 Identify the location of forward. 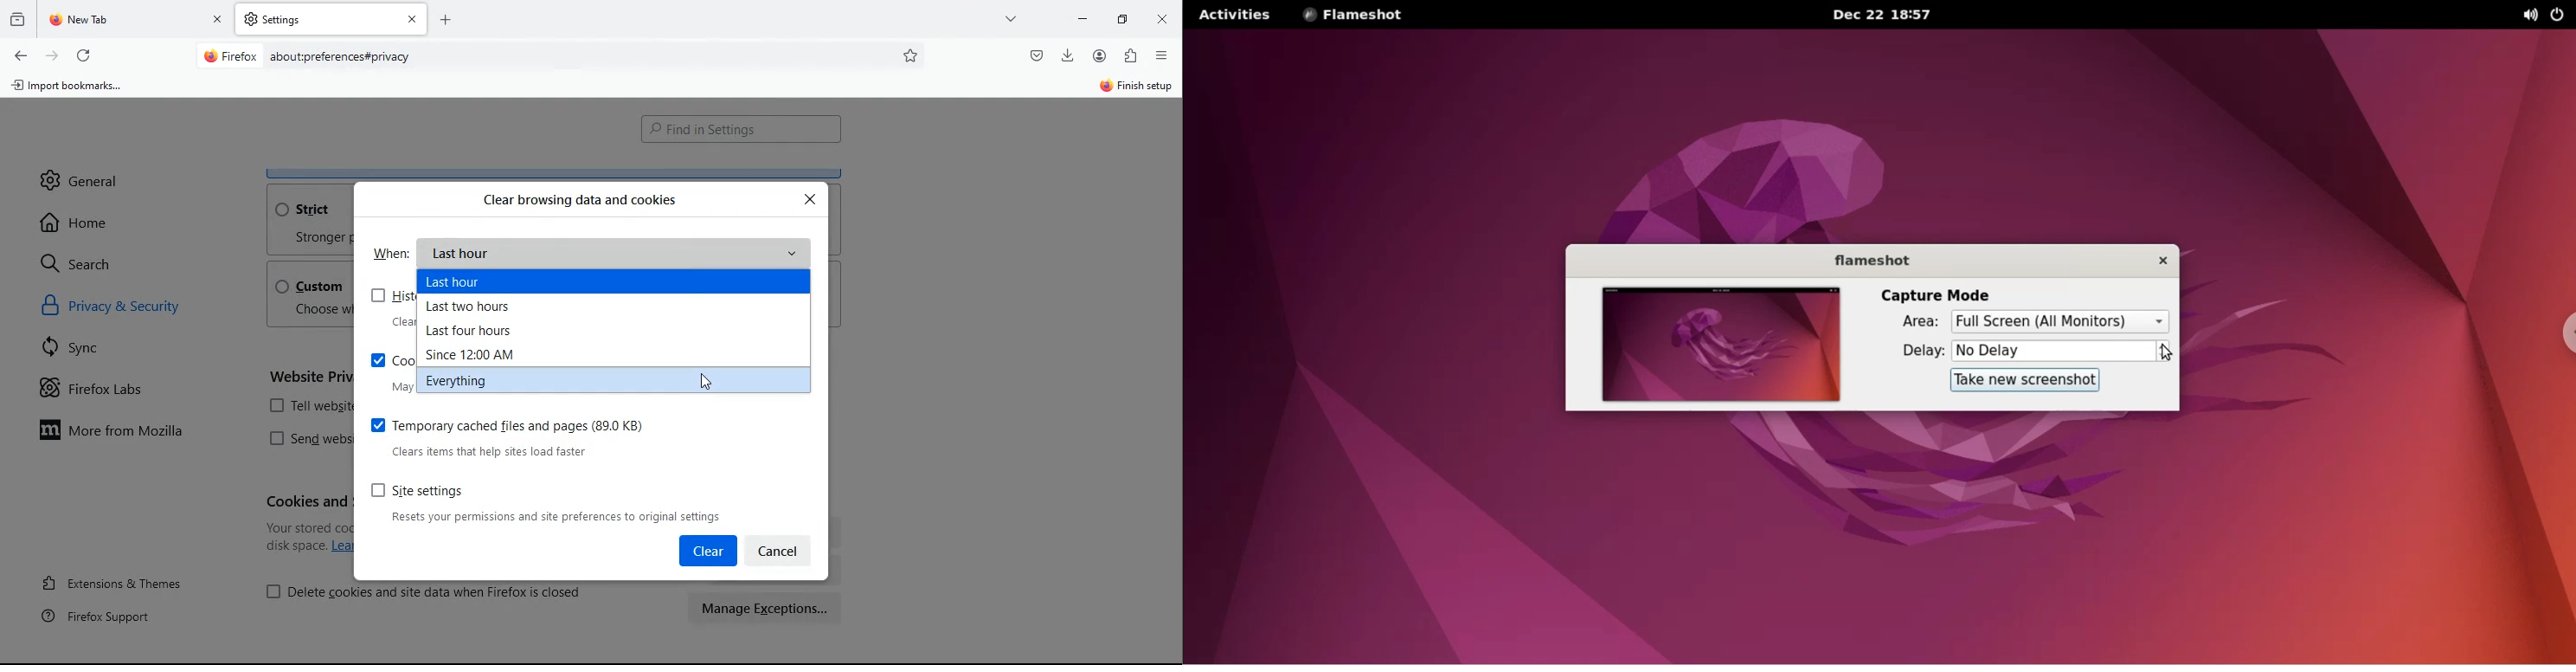
(52, 55).